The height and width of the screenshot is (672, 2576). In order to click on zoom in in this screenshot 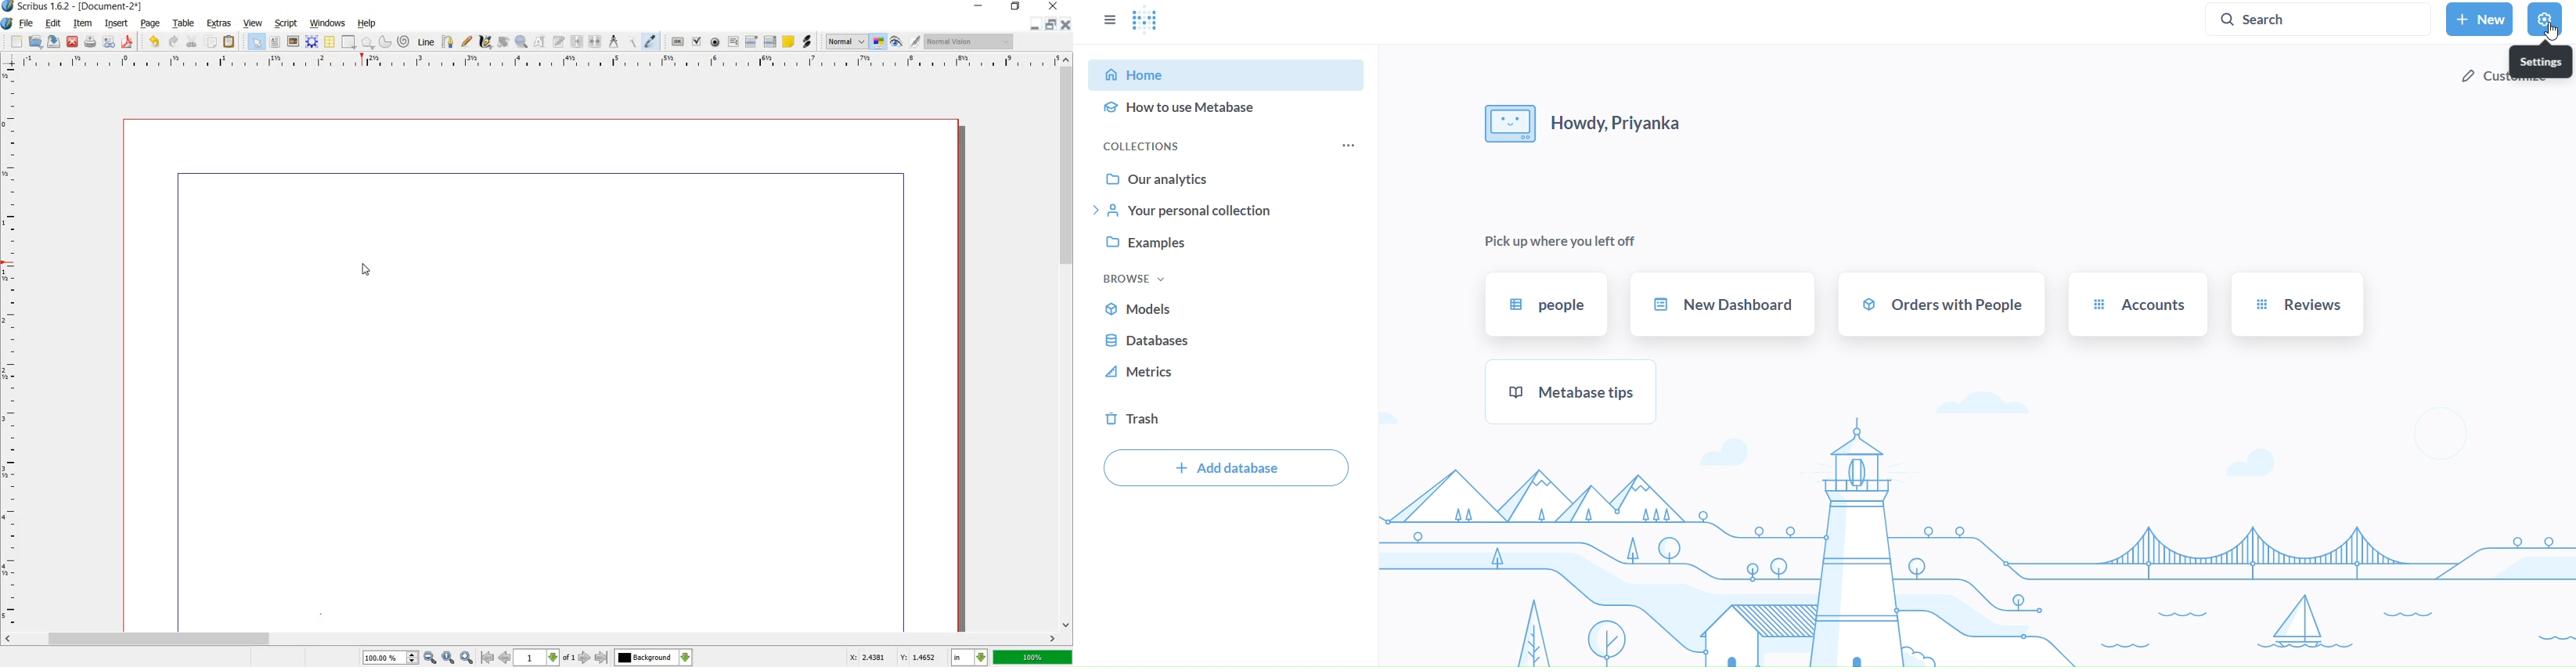, I will do `click(467, 657)`.